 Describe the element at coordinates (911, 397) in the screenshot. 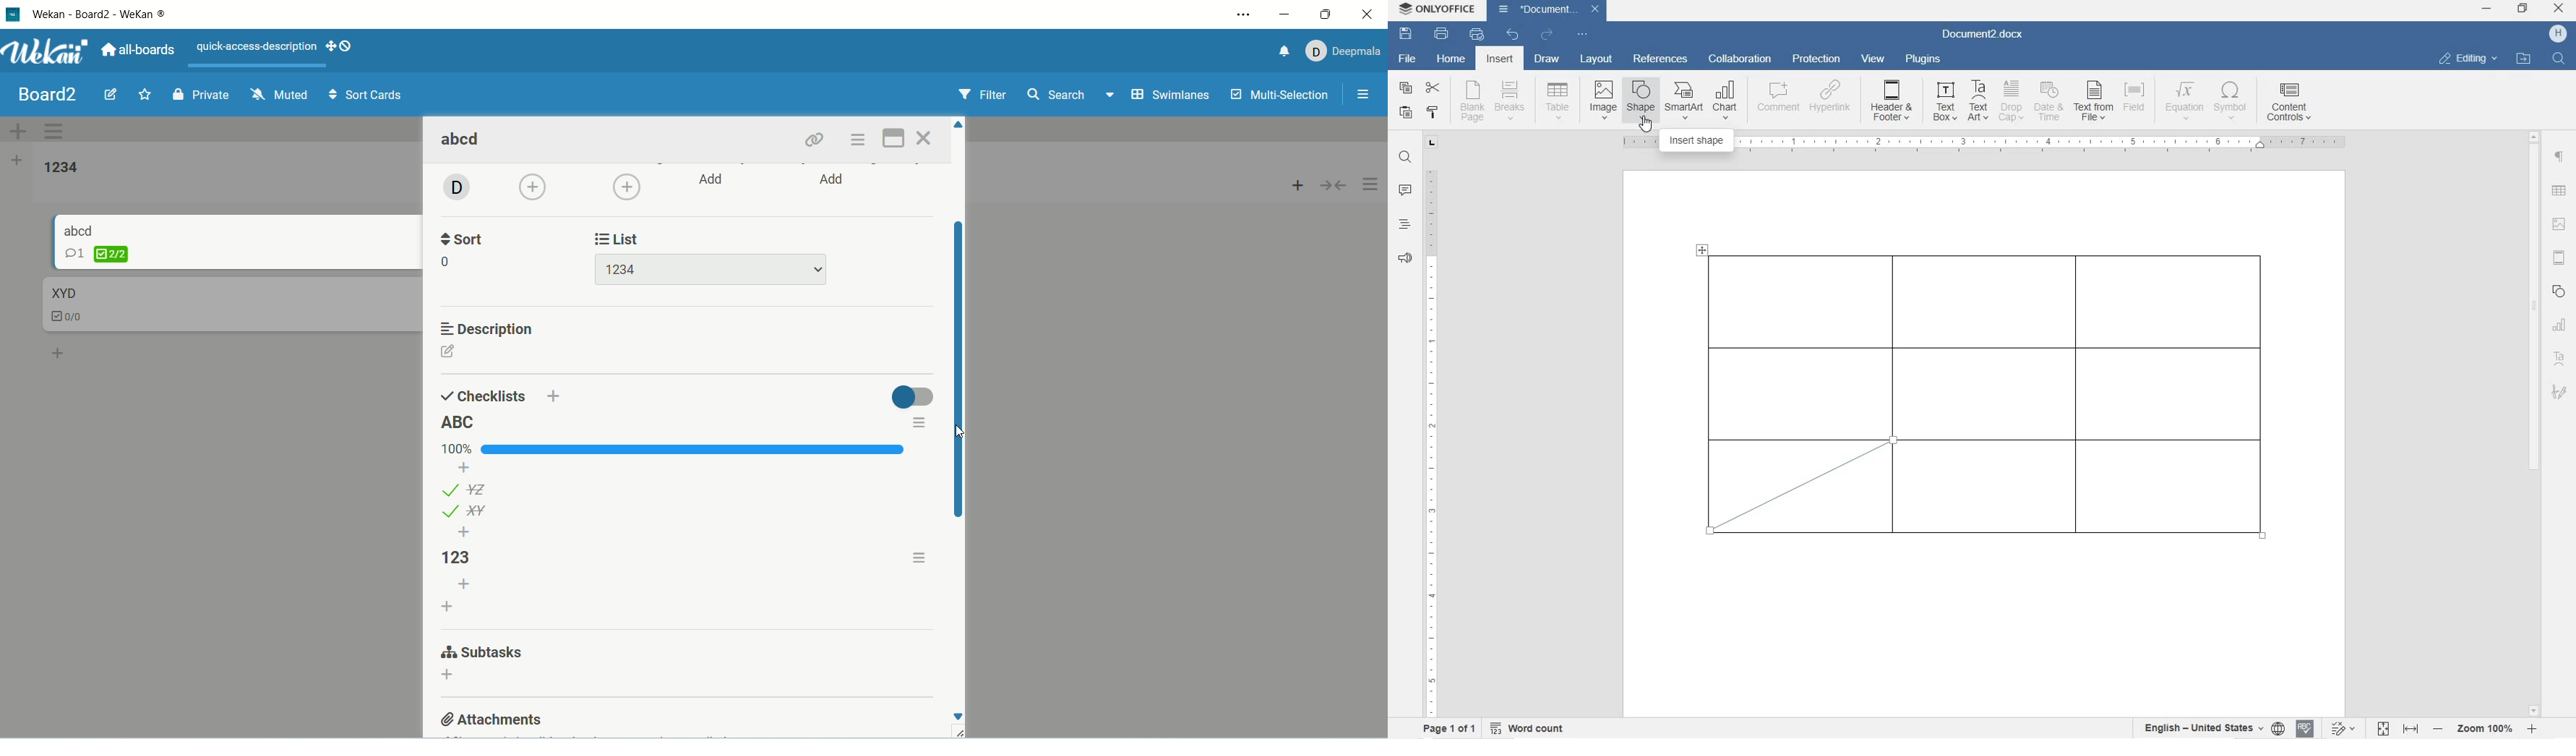

I see `toggle button` at that location.